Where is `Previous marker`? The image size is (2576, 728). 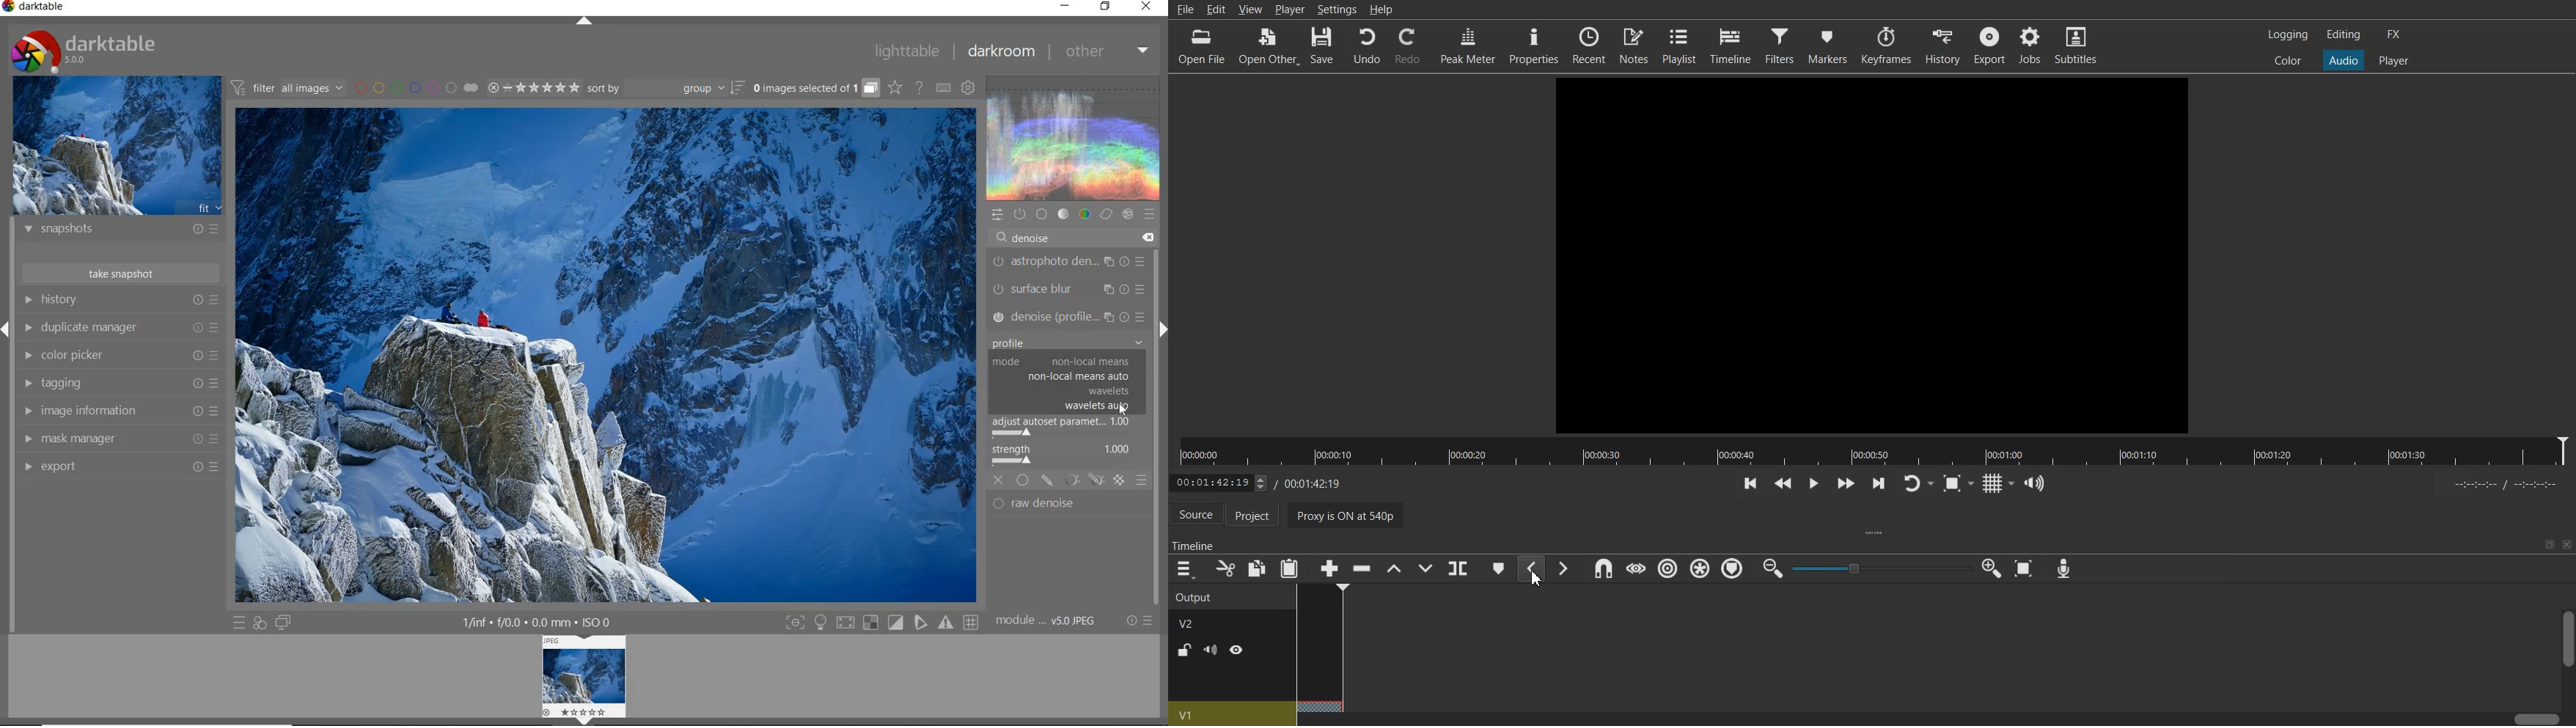 Previous marker is located at coordinates (1531, 568).